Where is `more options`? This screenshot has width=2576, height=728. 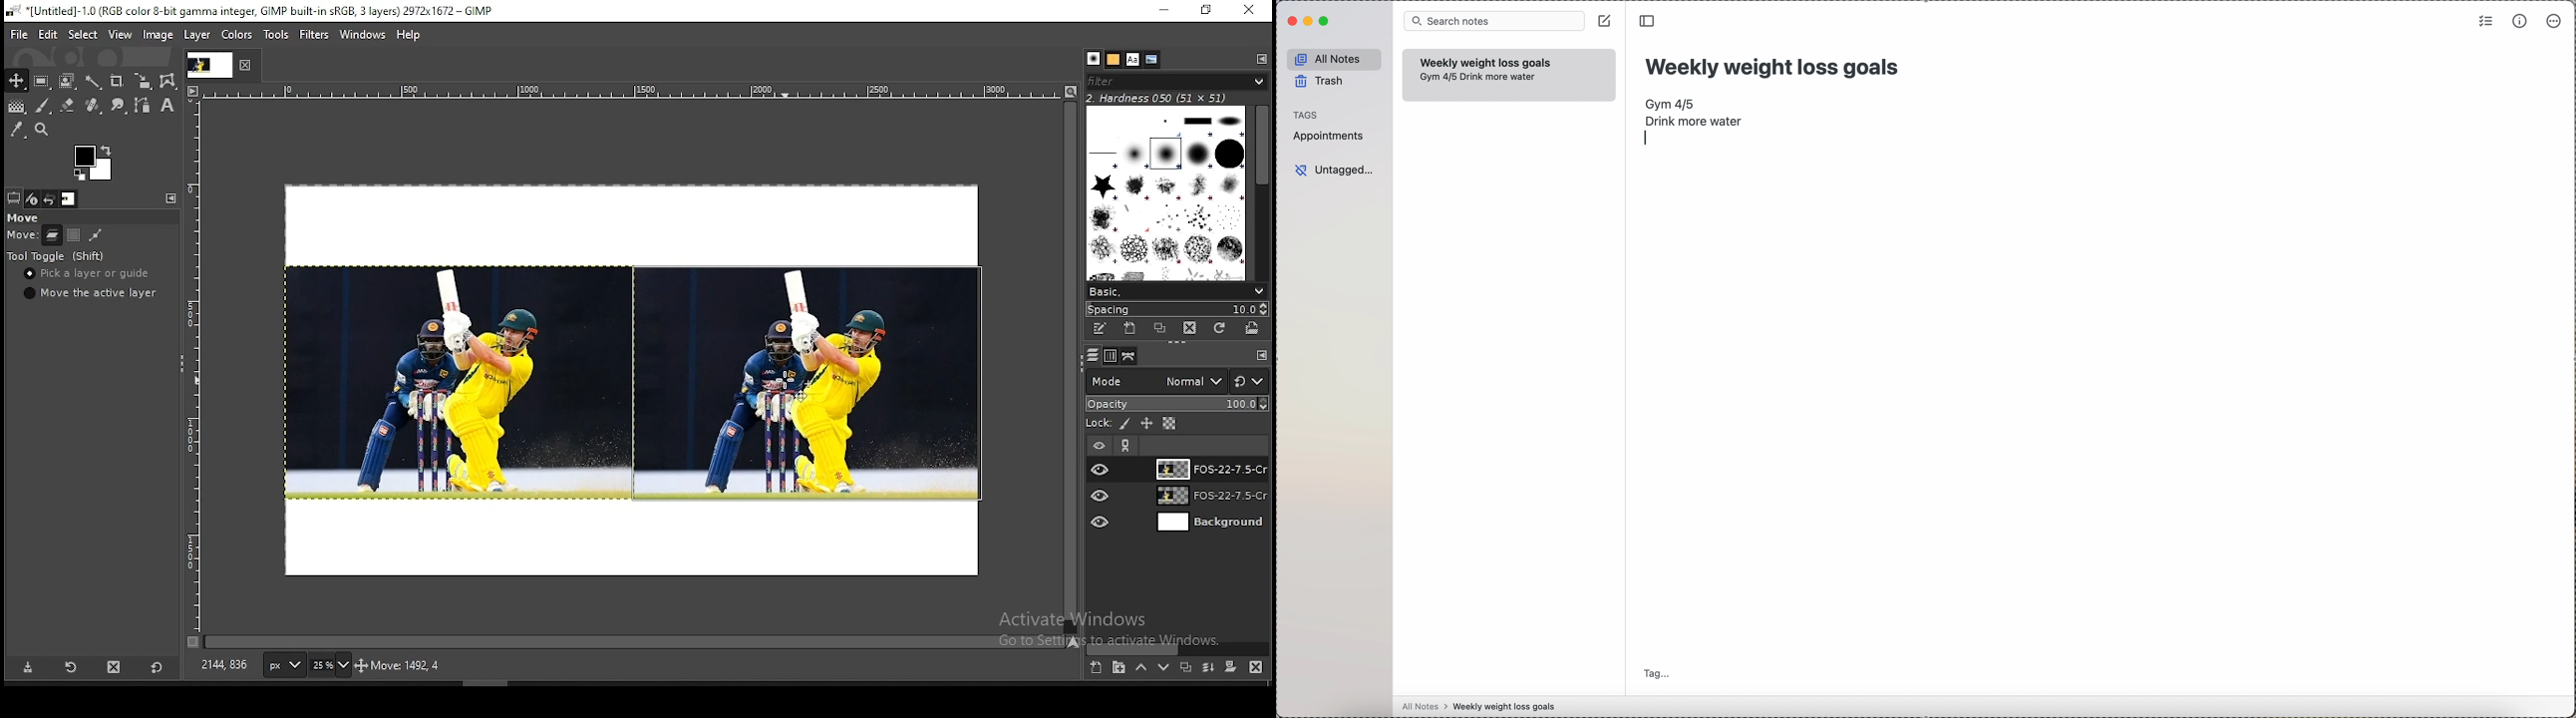
more options is located at coordinates (2556, 21).